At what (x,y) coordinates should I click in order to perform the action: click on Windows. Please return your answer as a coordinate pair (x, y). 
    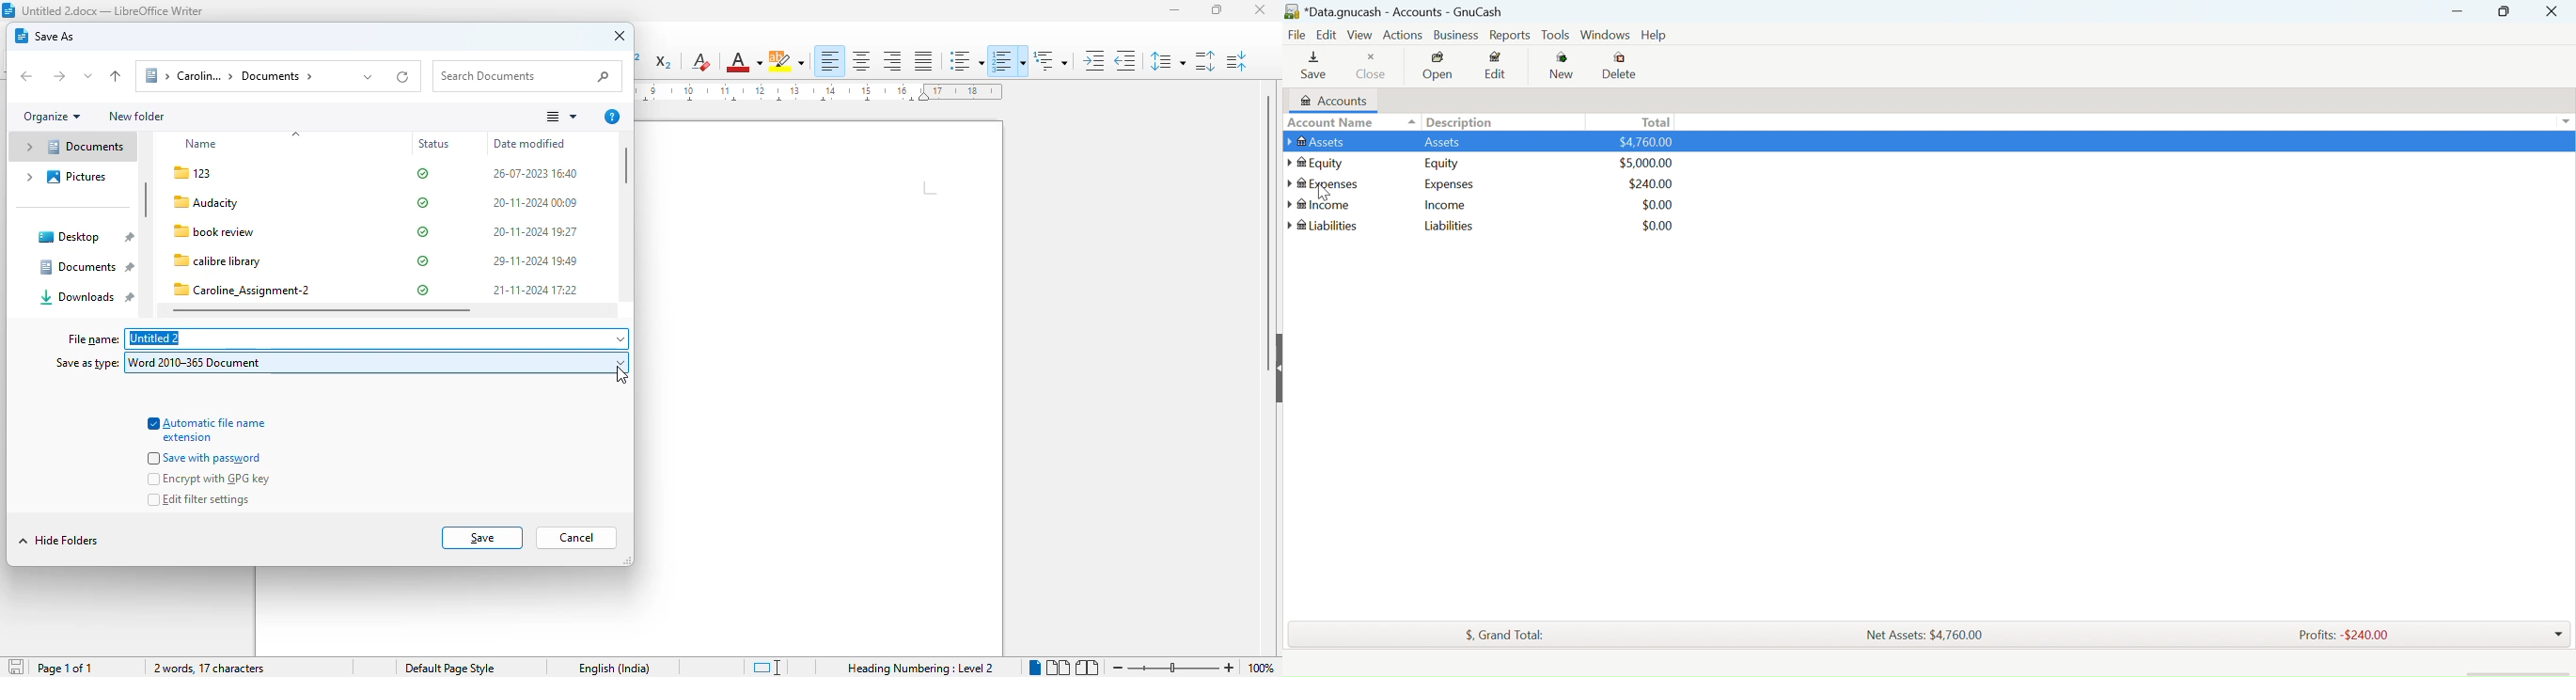
    Looking at the image, I should click on (1605, 36).